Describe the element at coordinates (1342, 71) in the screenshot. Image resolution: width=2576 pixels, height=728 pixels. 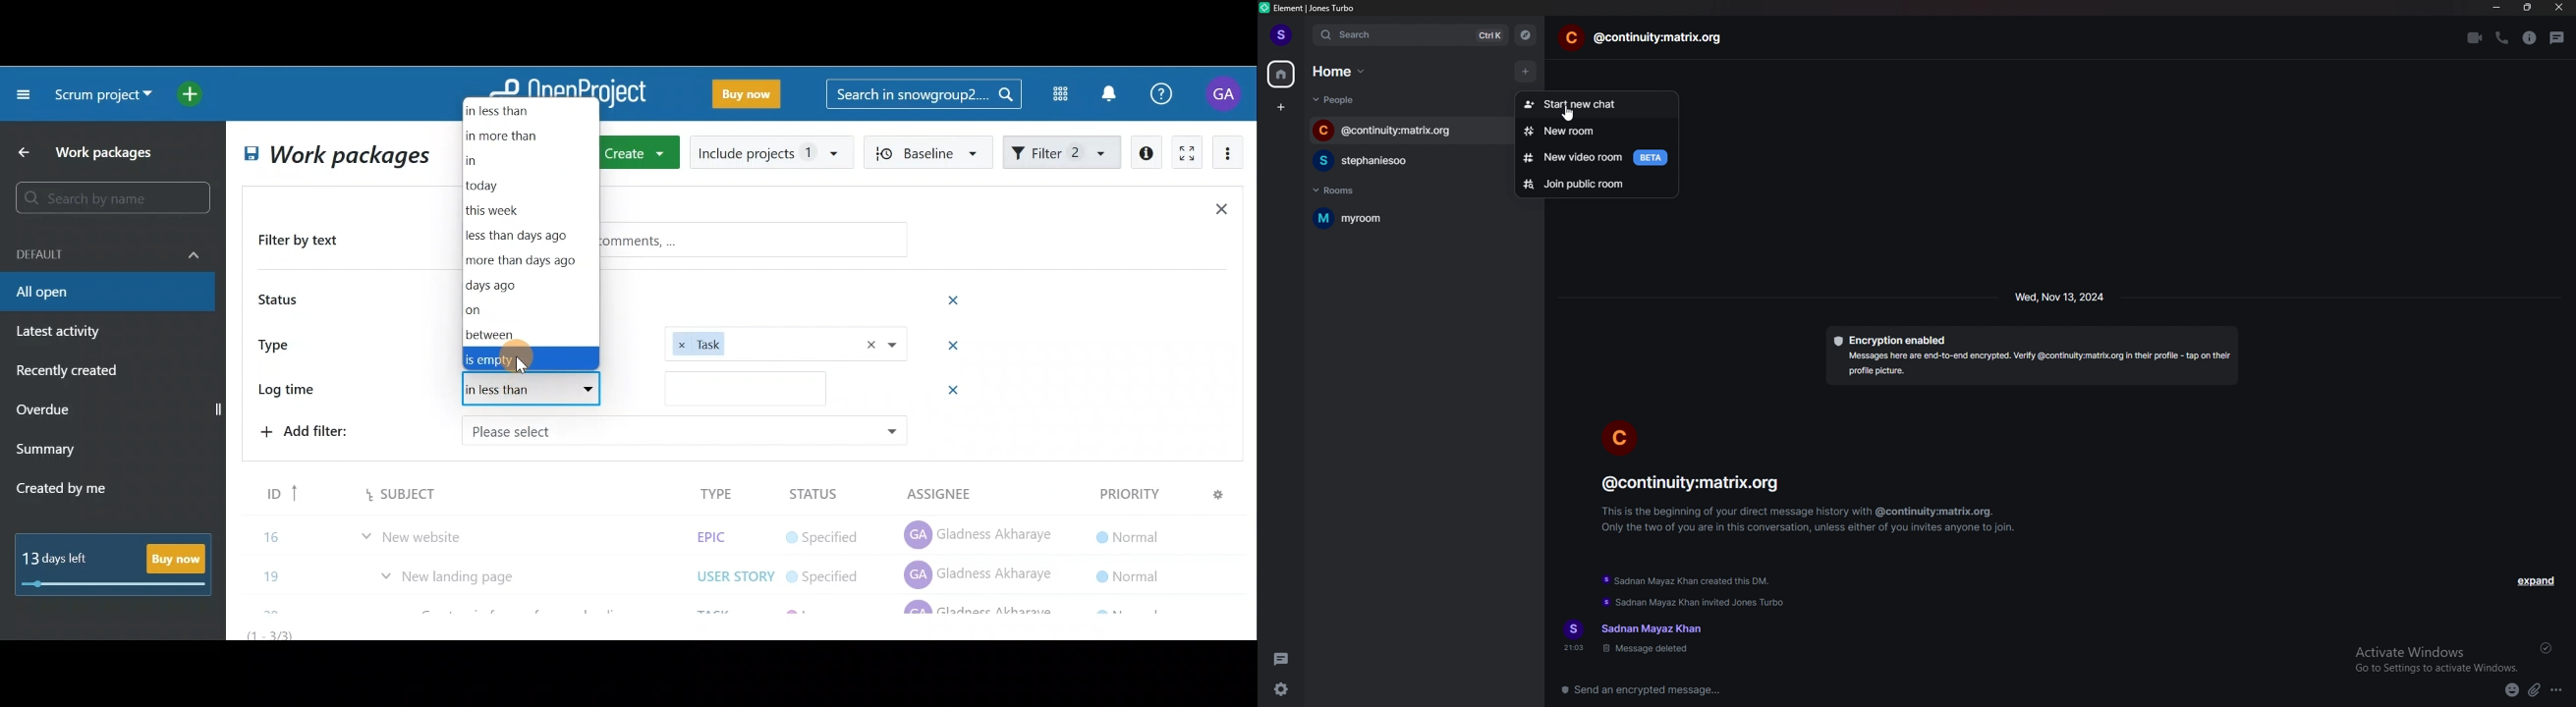
I see `home` at that location.